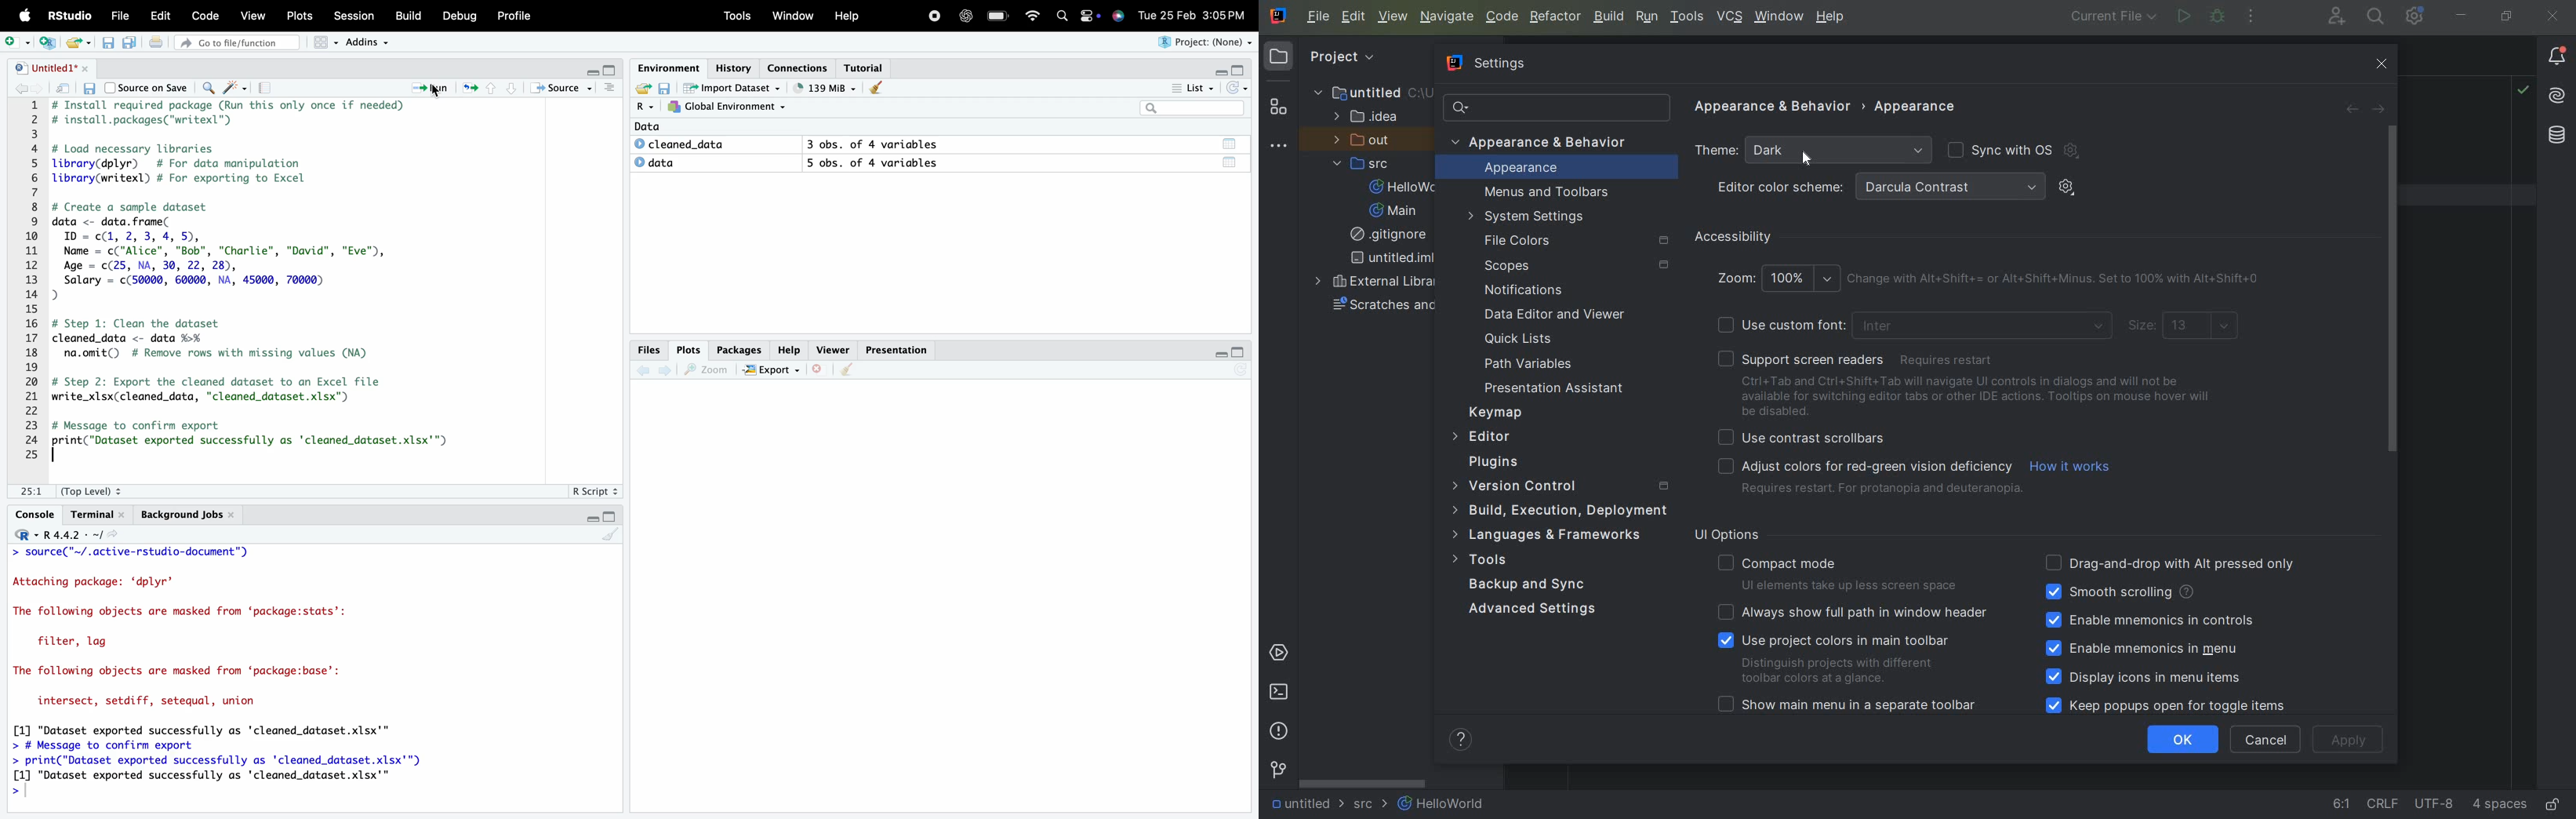 Image resolution: width=2576 pixels, height=840 pixels. I want to click on New File, so click(17, 42).